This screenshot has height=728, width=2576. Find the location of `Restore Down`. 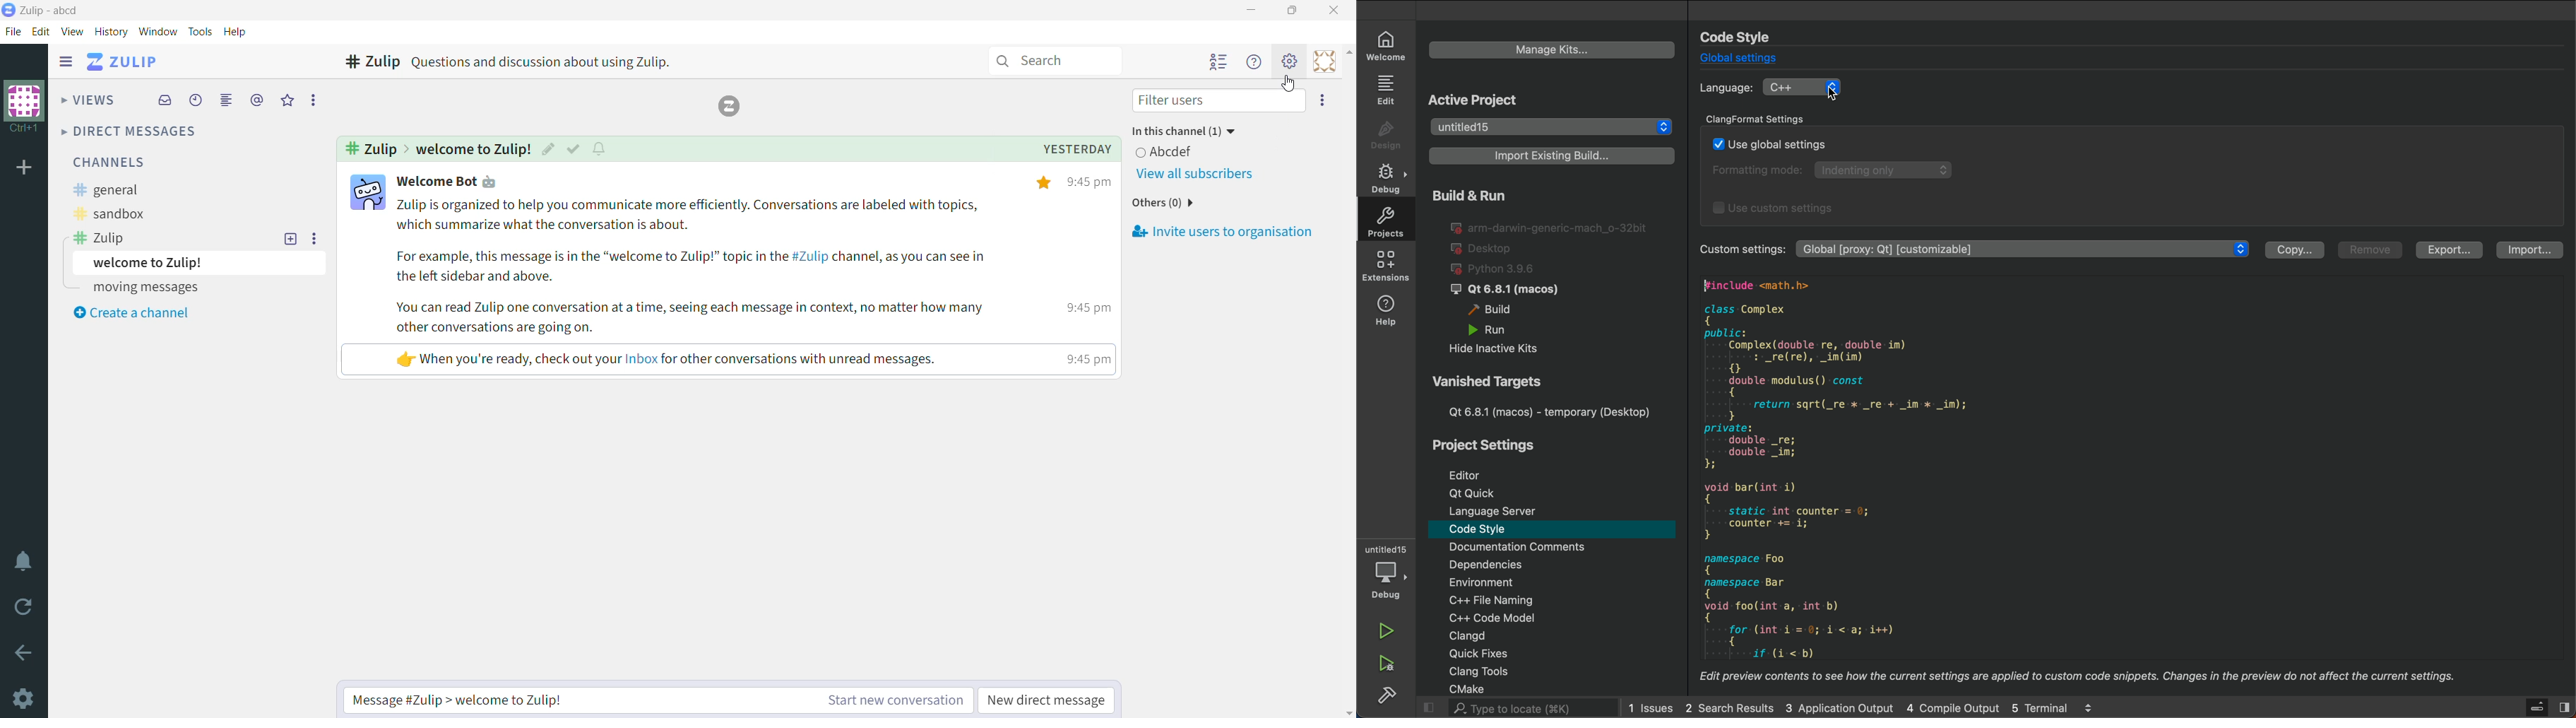

Restore Down is located at coordinates (1295, 11).